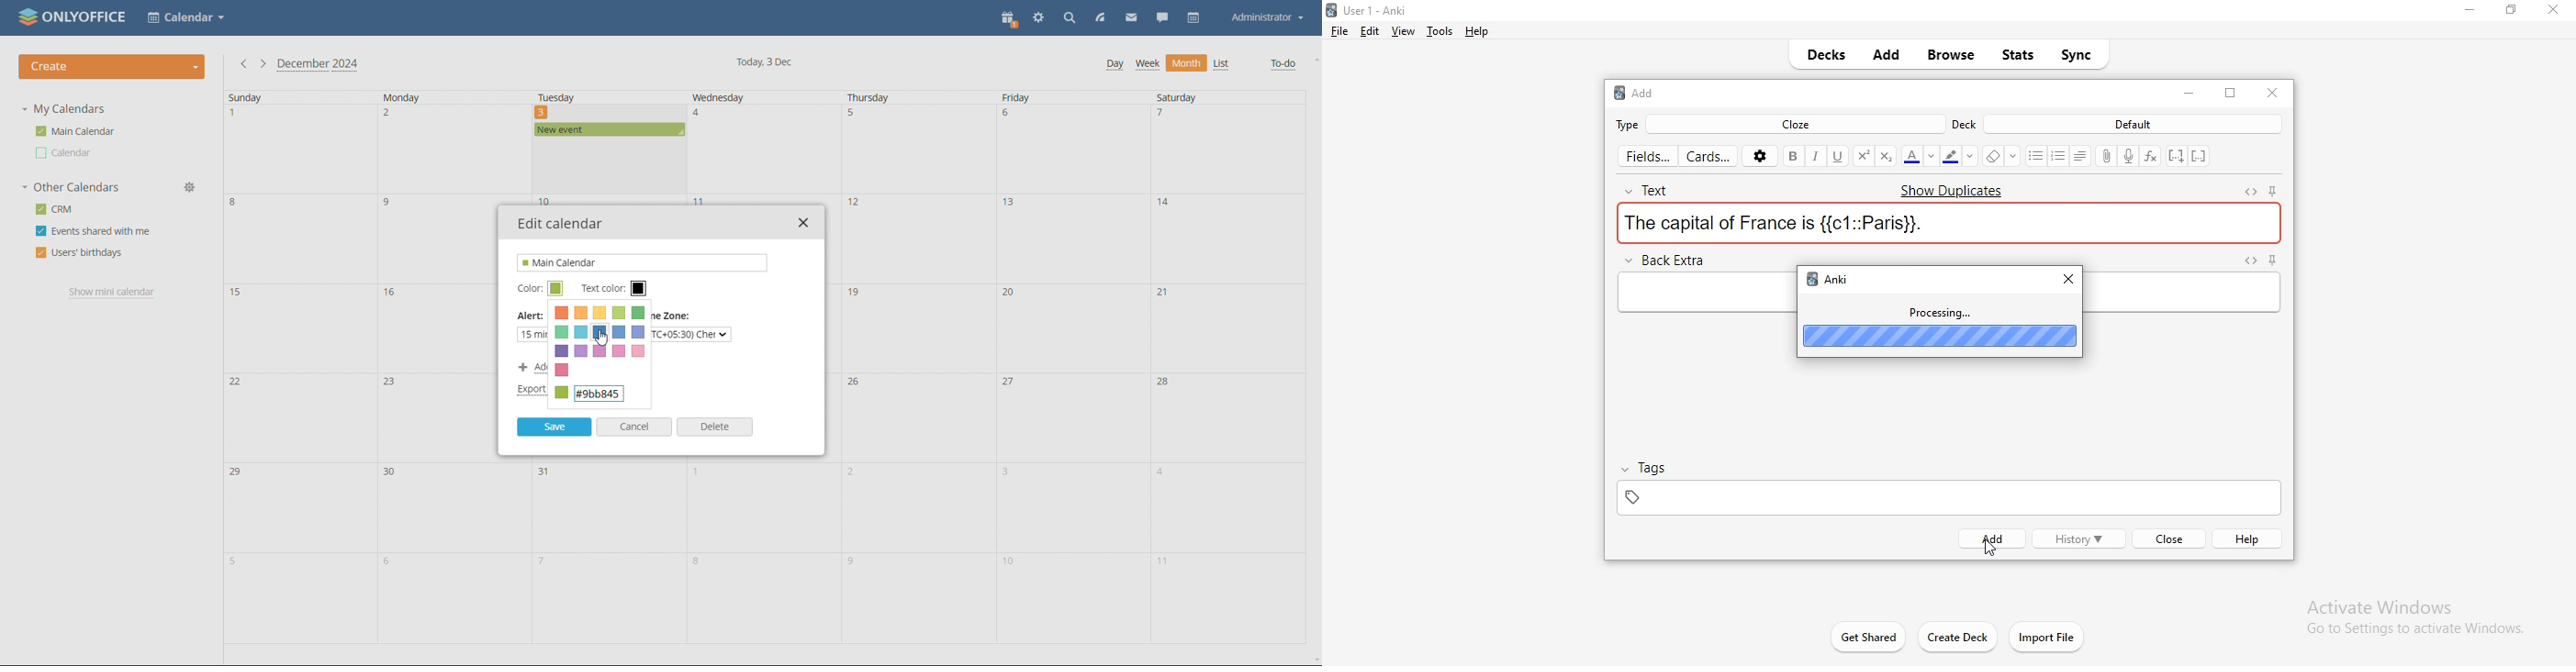 This screenshot has height=672, width=2576. I want to click on decks, so click(1831, 56).